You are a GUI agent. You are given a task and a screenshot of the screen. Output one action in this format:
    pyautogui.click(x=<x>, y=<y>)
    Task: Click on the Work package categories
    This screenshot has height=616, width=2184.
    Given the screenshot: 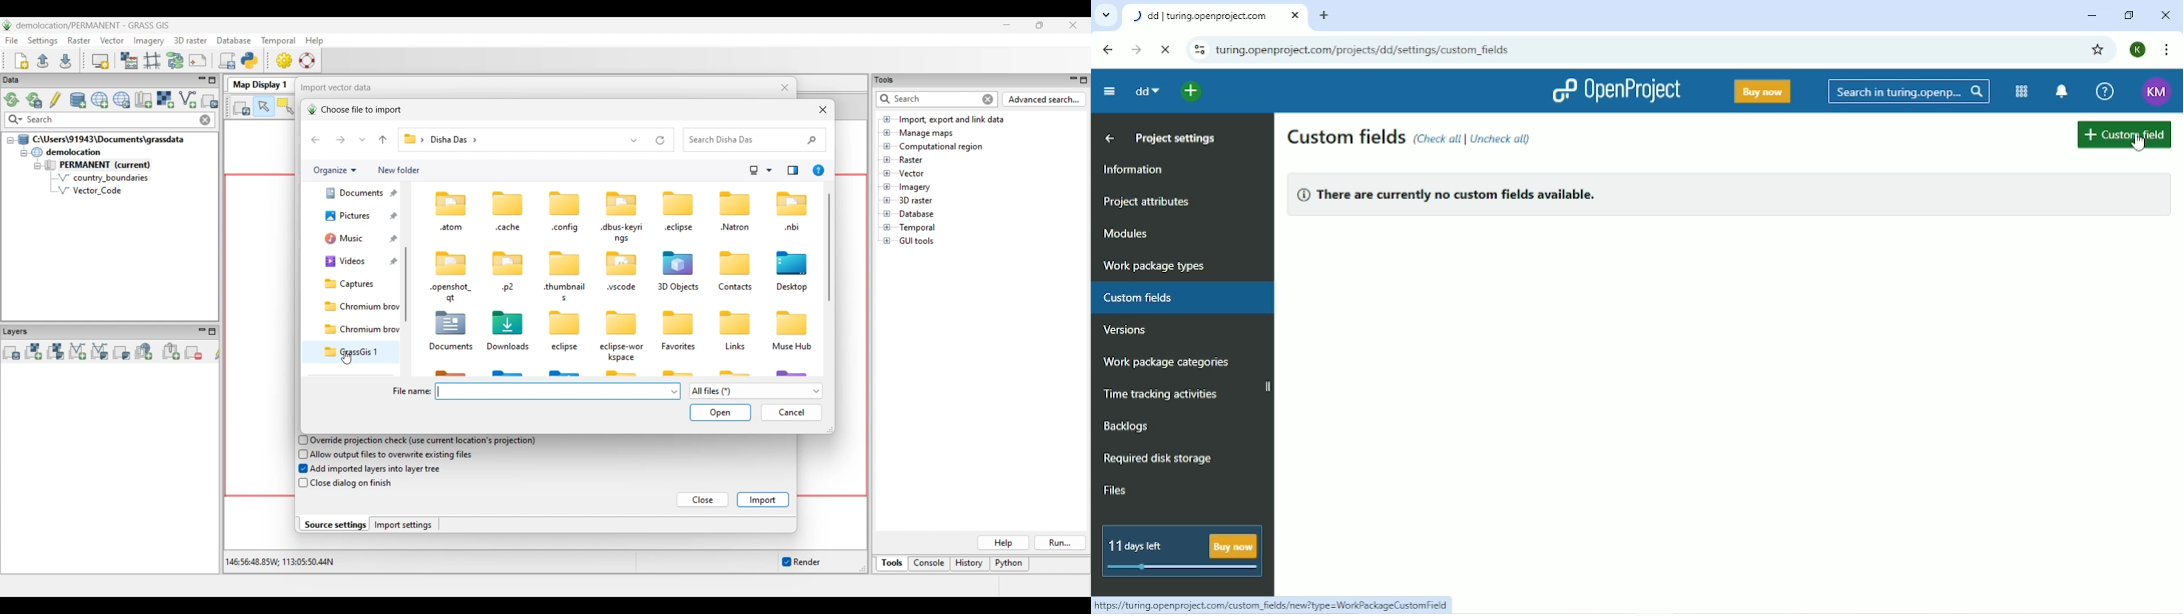 What is the action you would take?
    pyautogui.click(x=1167, y=363)
    